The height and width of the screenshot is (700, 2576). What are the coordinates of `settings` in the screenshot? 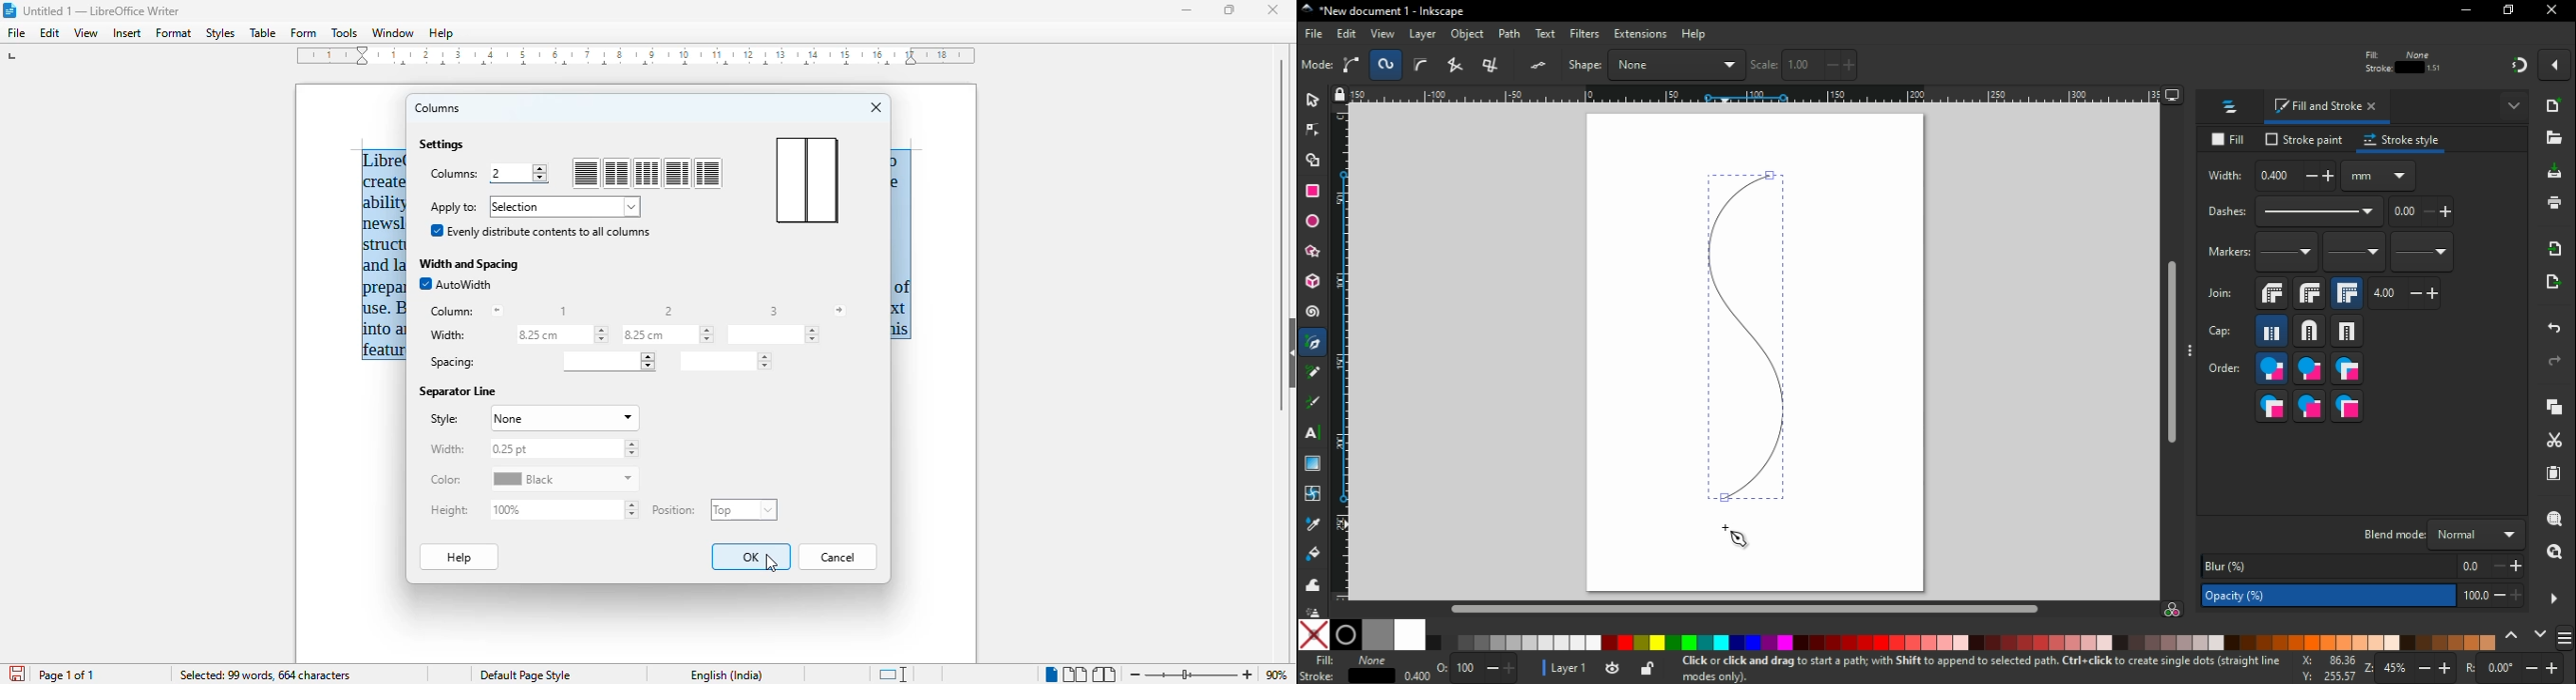 It's located at (443, 144).